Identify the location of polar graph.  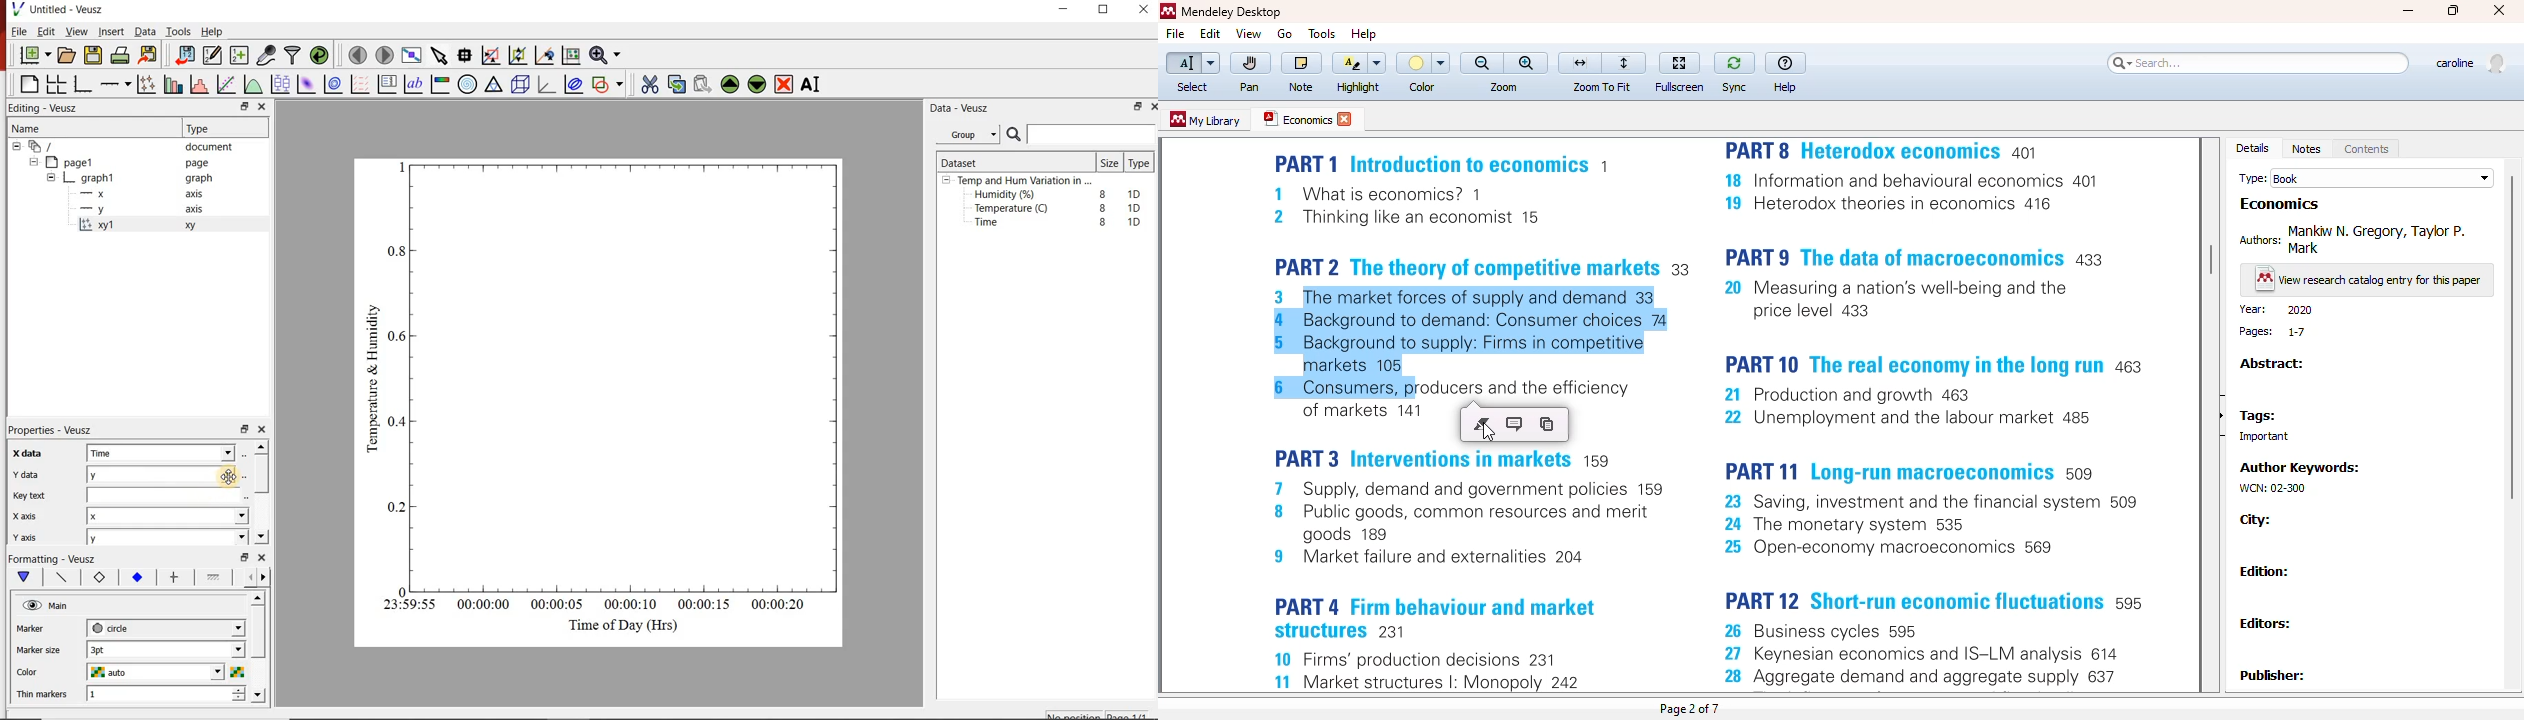
(469, 86).